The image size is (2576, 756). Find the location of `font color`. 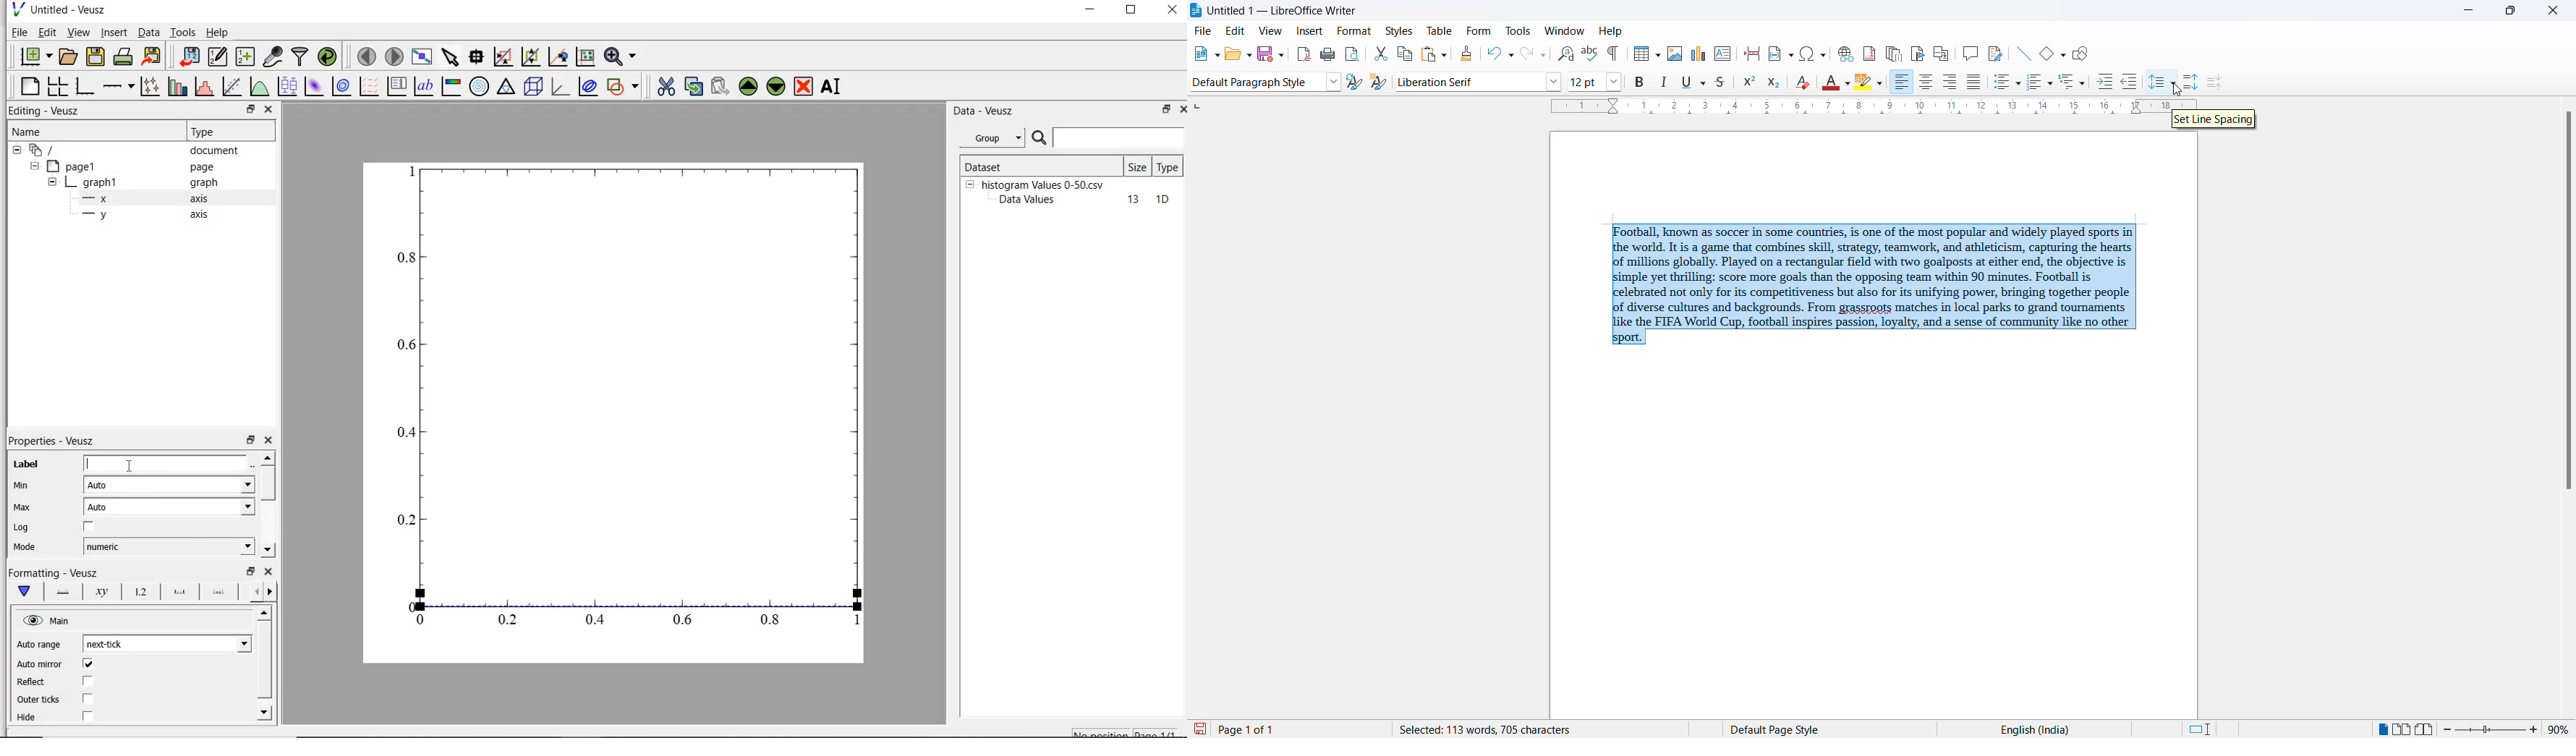

font color is located at coordinates (1831, 82).